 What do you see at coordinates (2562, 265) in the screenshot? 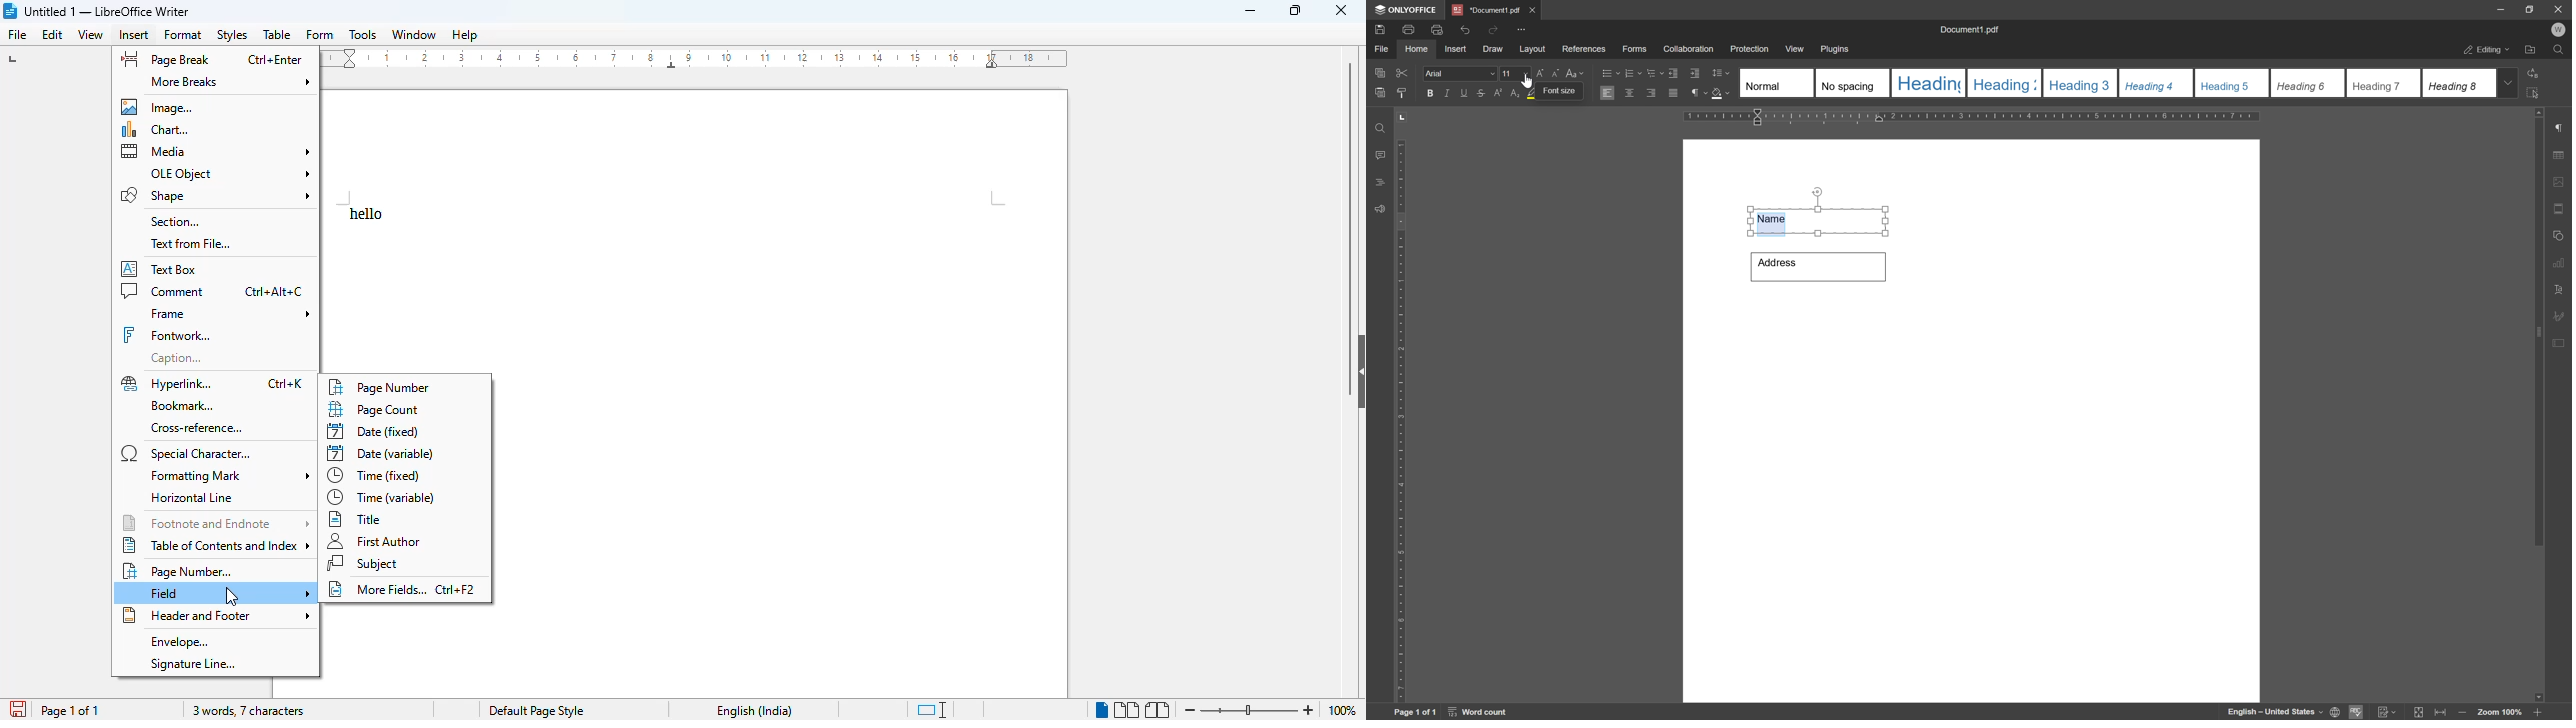
I see `chart settings` at bounding box center [2562, 265].